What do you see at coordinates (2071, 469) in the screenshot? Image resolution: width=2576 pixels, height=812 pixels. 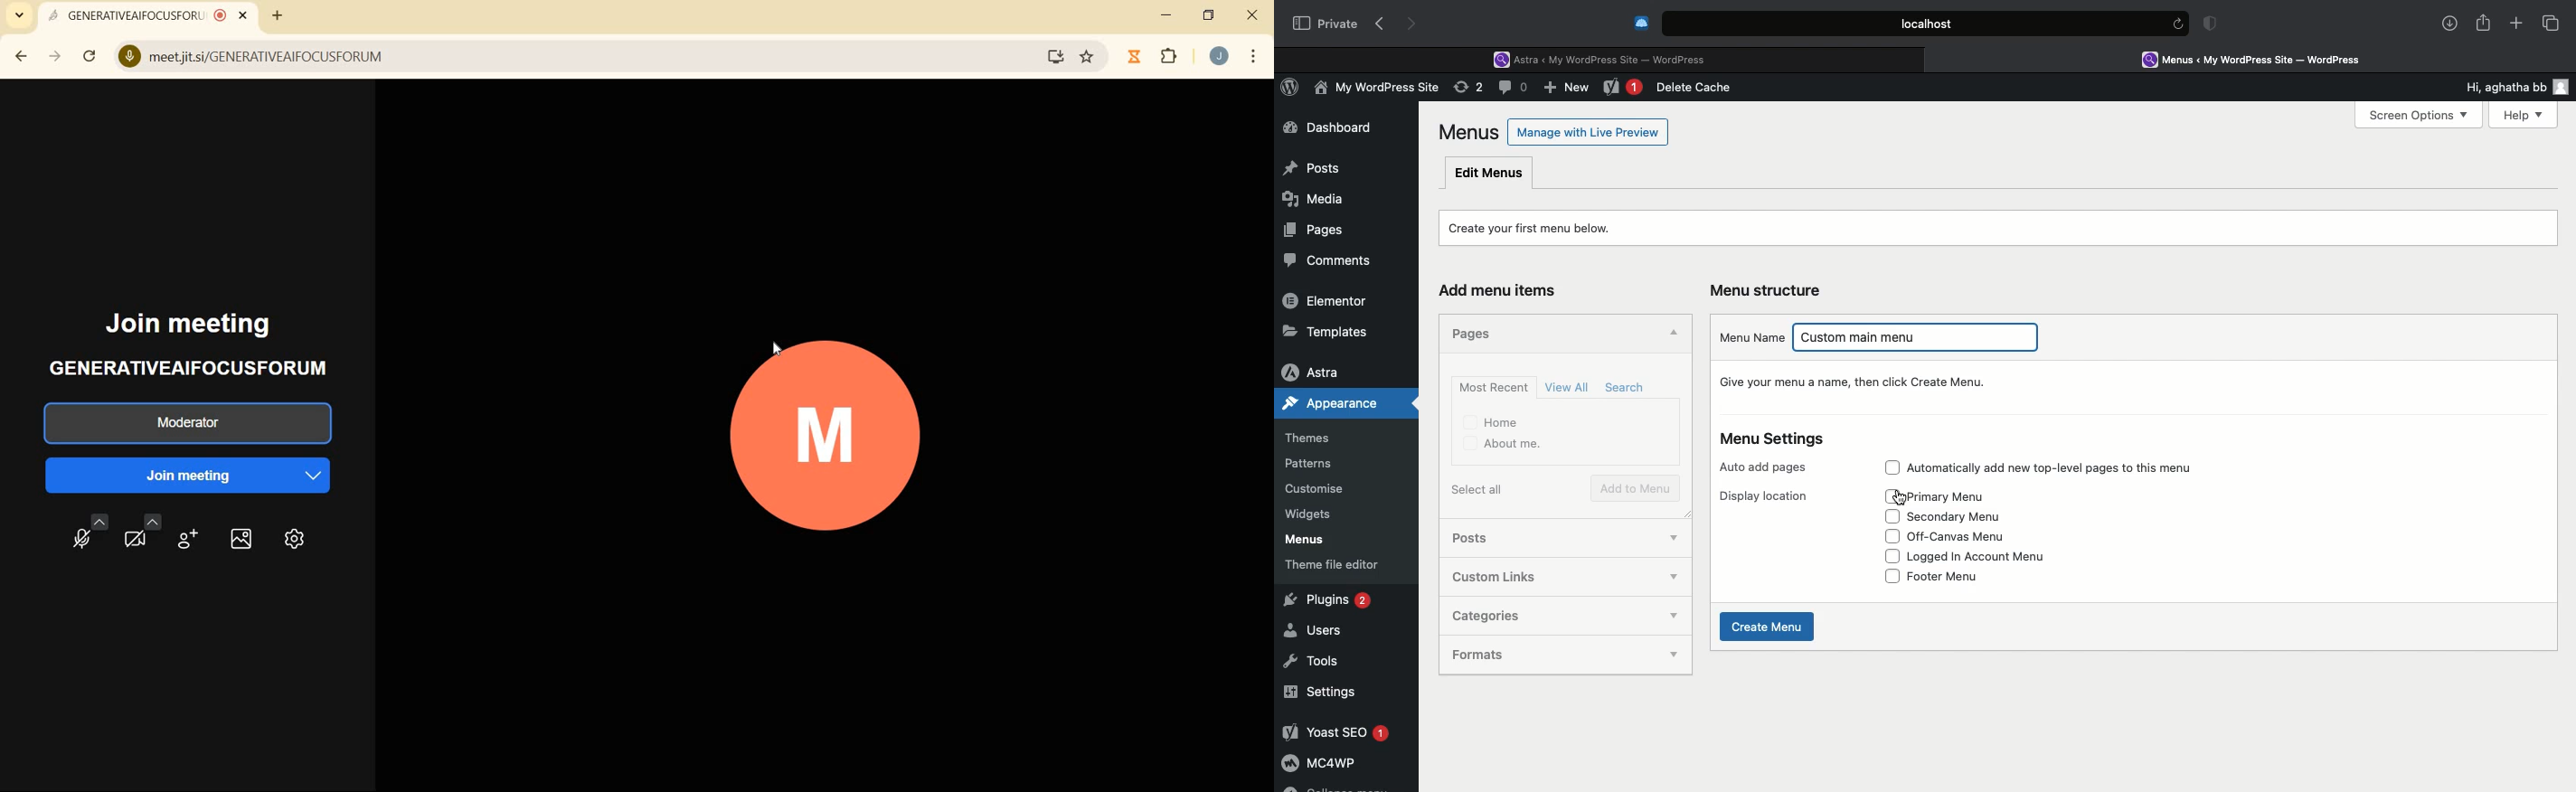 I see `Automatically add new top-level pages to this menu` at bounding box center [2071, 469].